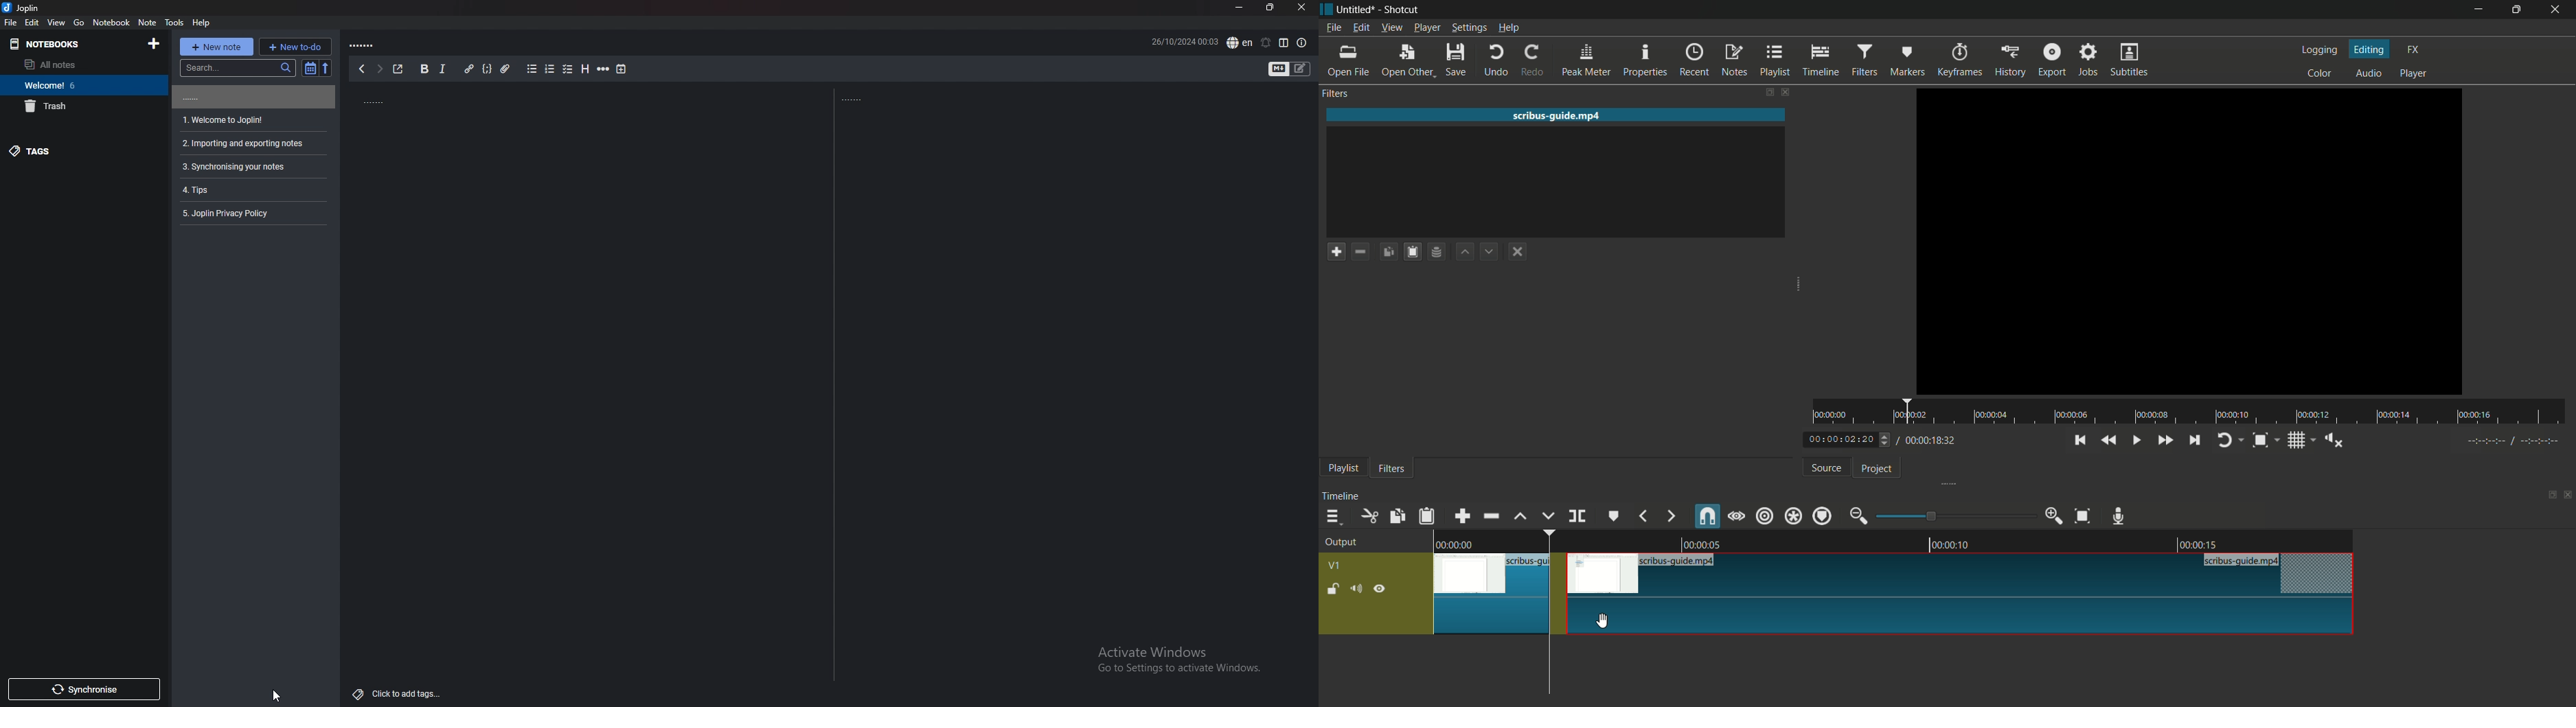 The width and height of the screenshot is (2576, 728). Describe the element at coordinates (234, 167) in the screenshot. I see `3. Synchronising your notes` at that location.